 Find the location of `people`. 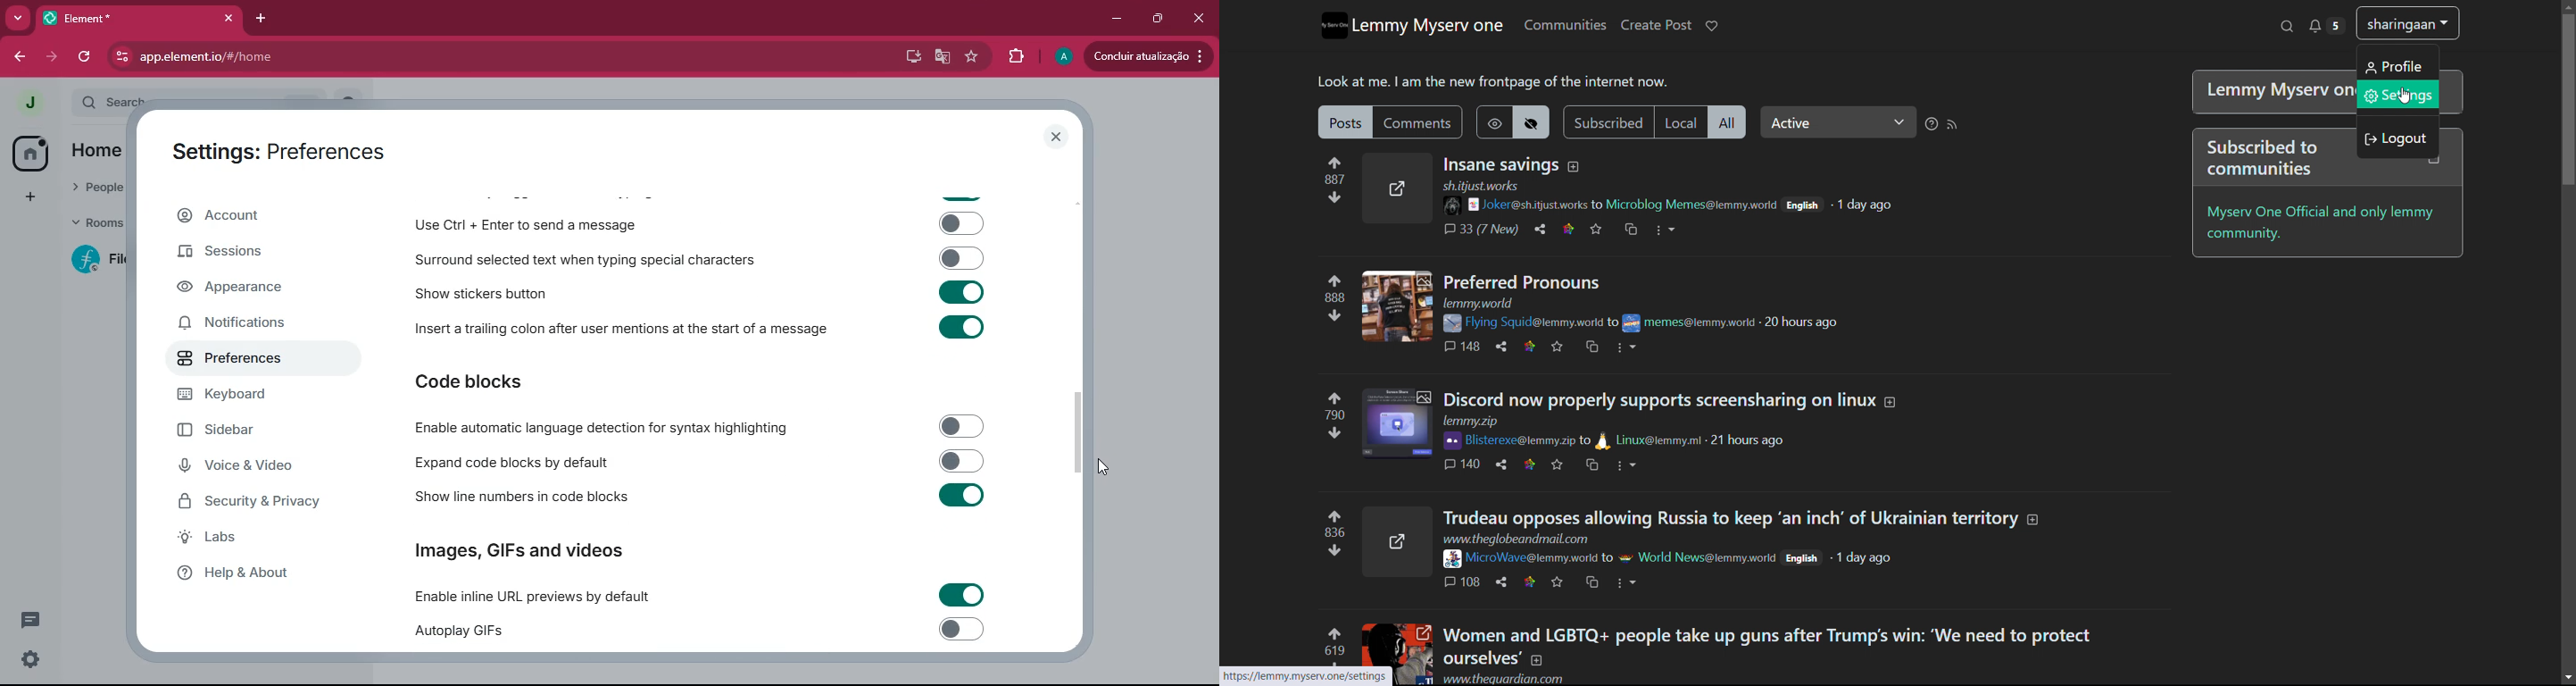

people is located at coordinates (94, 186).